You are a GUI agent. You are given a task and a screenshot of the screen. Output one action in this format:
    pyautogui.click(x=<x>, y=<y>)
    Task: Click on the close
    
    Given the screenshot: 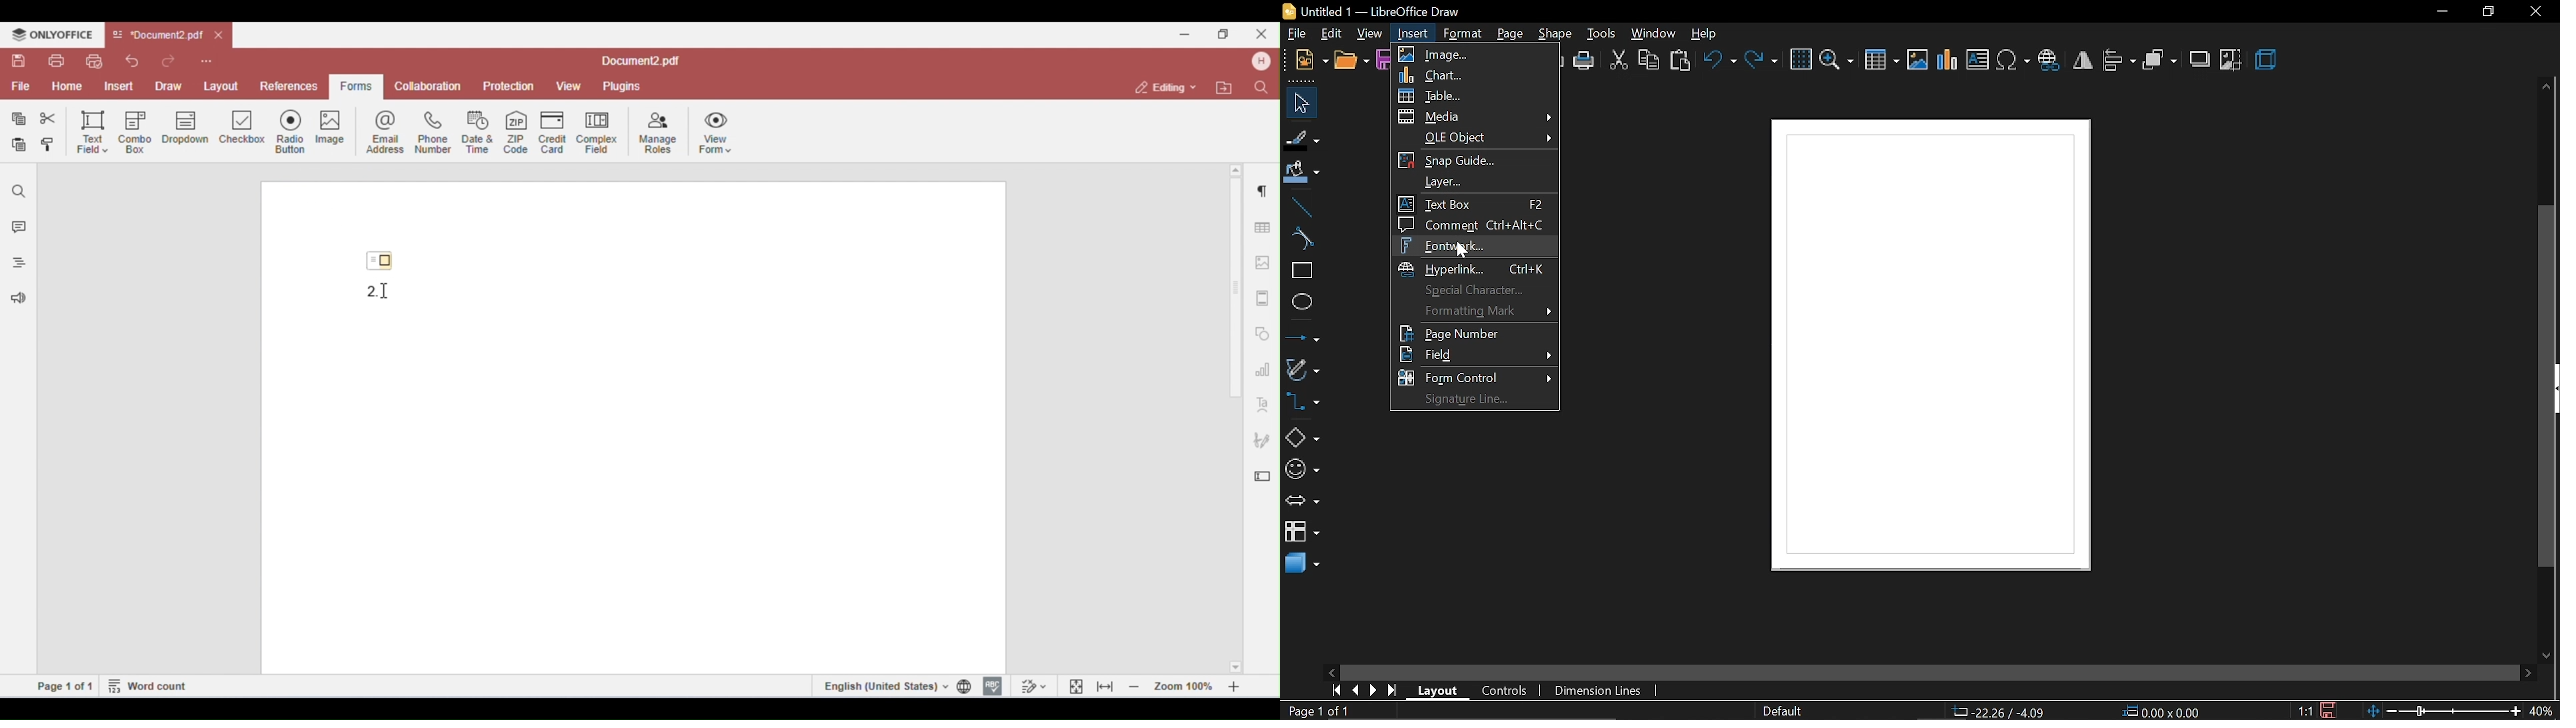 What is the action you would take?
    pyautogui.click(x=2536, y=13)
    